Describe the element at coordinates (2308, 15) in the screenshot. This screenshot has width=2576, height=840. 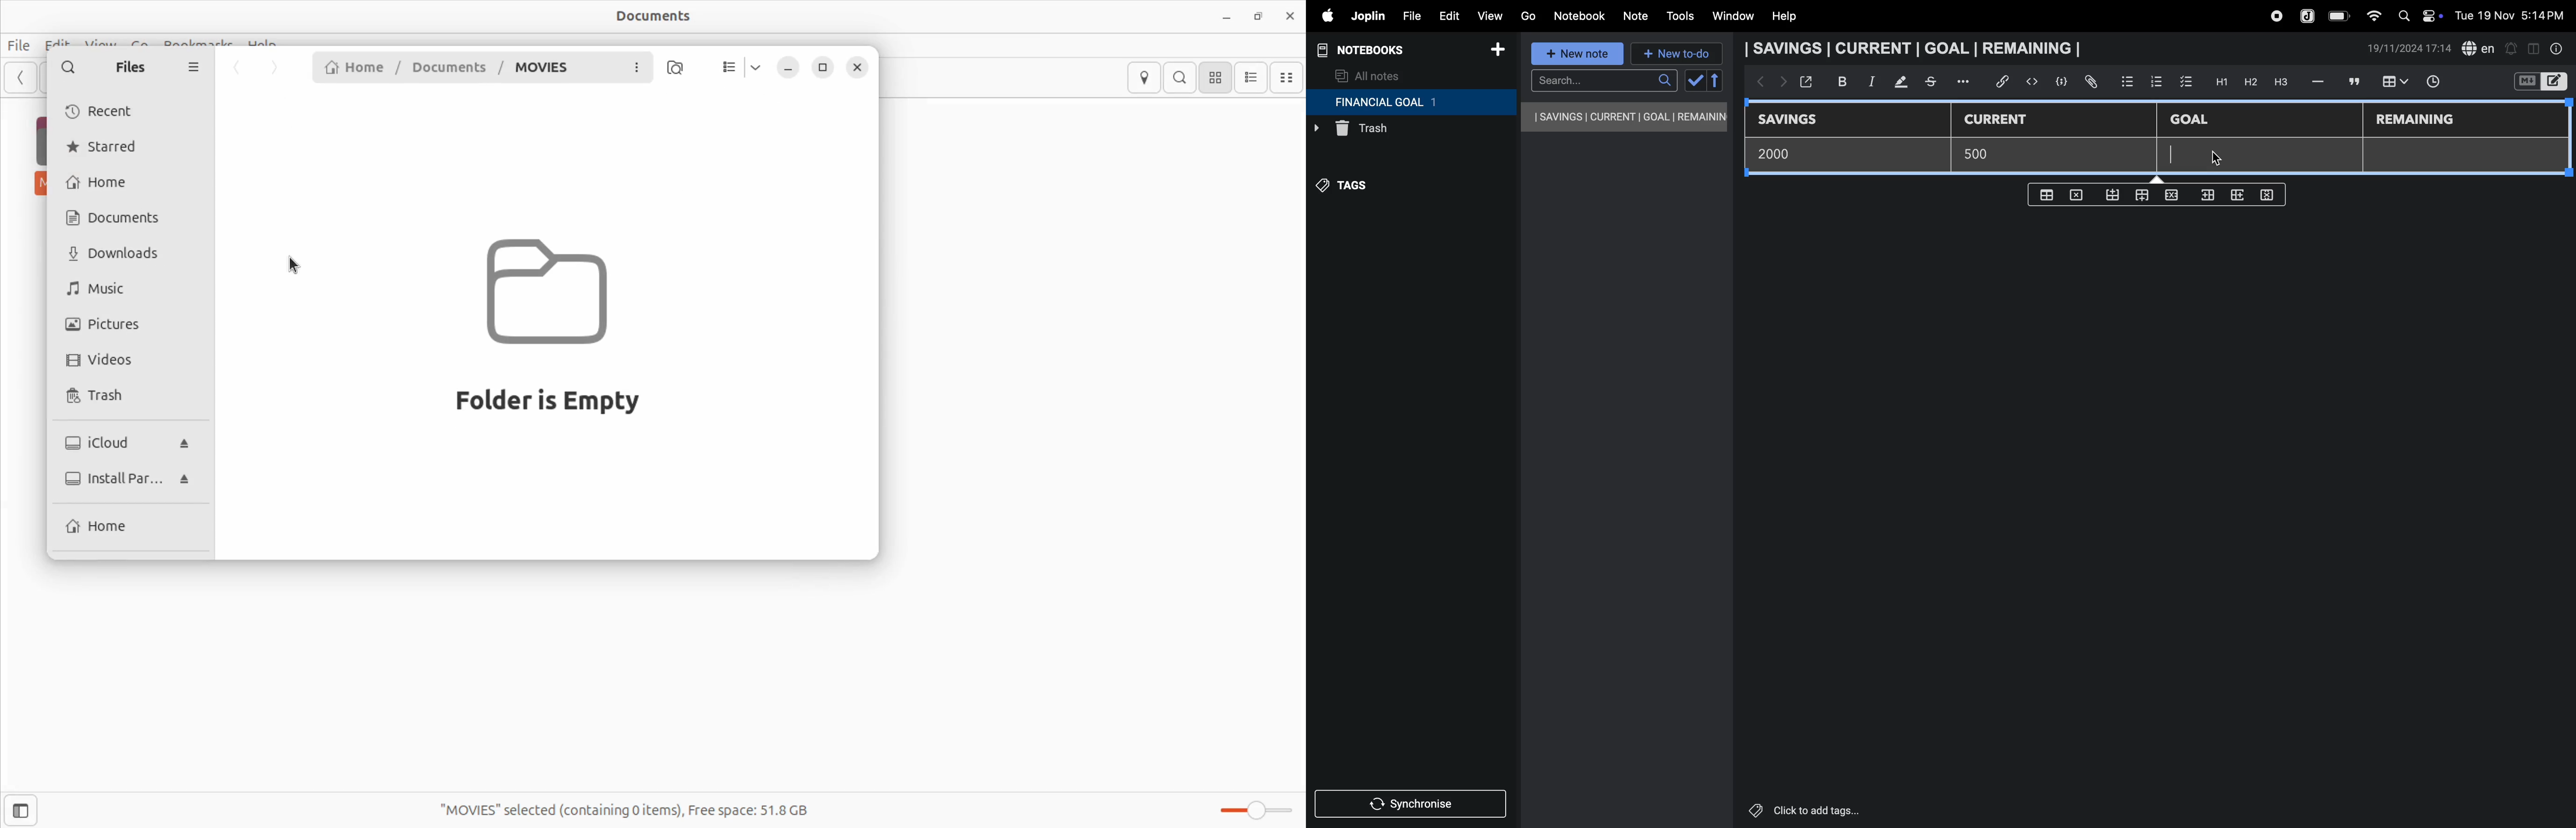
I see `joplin` at that location.